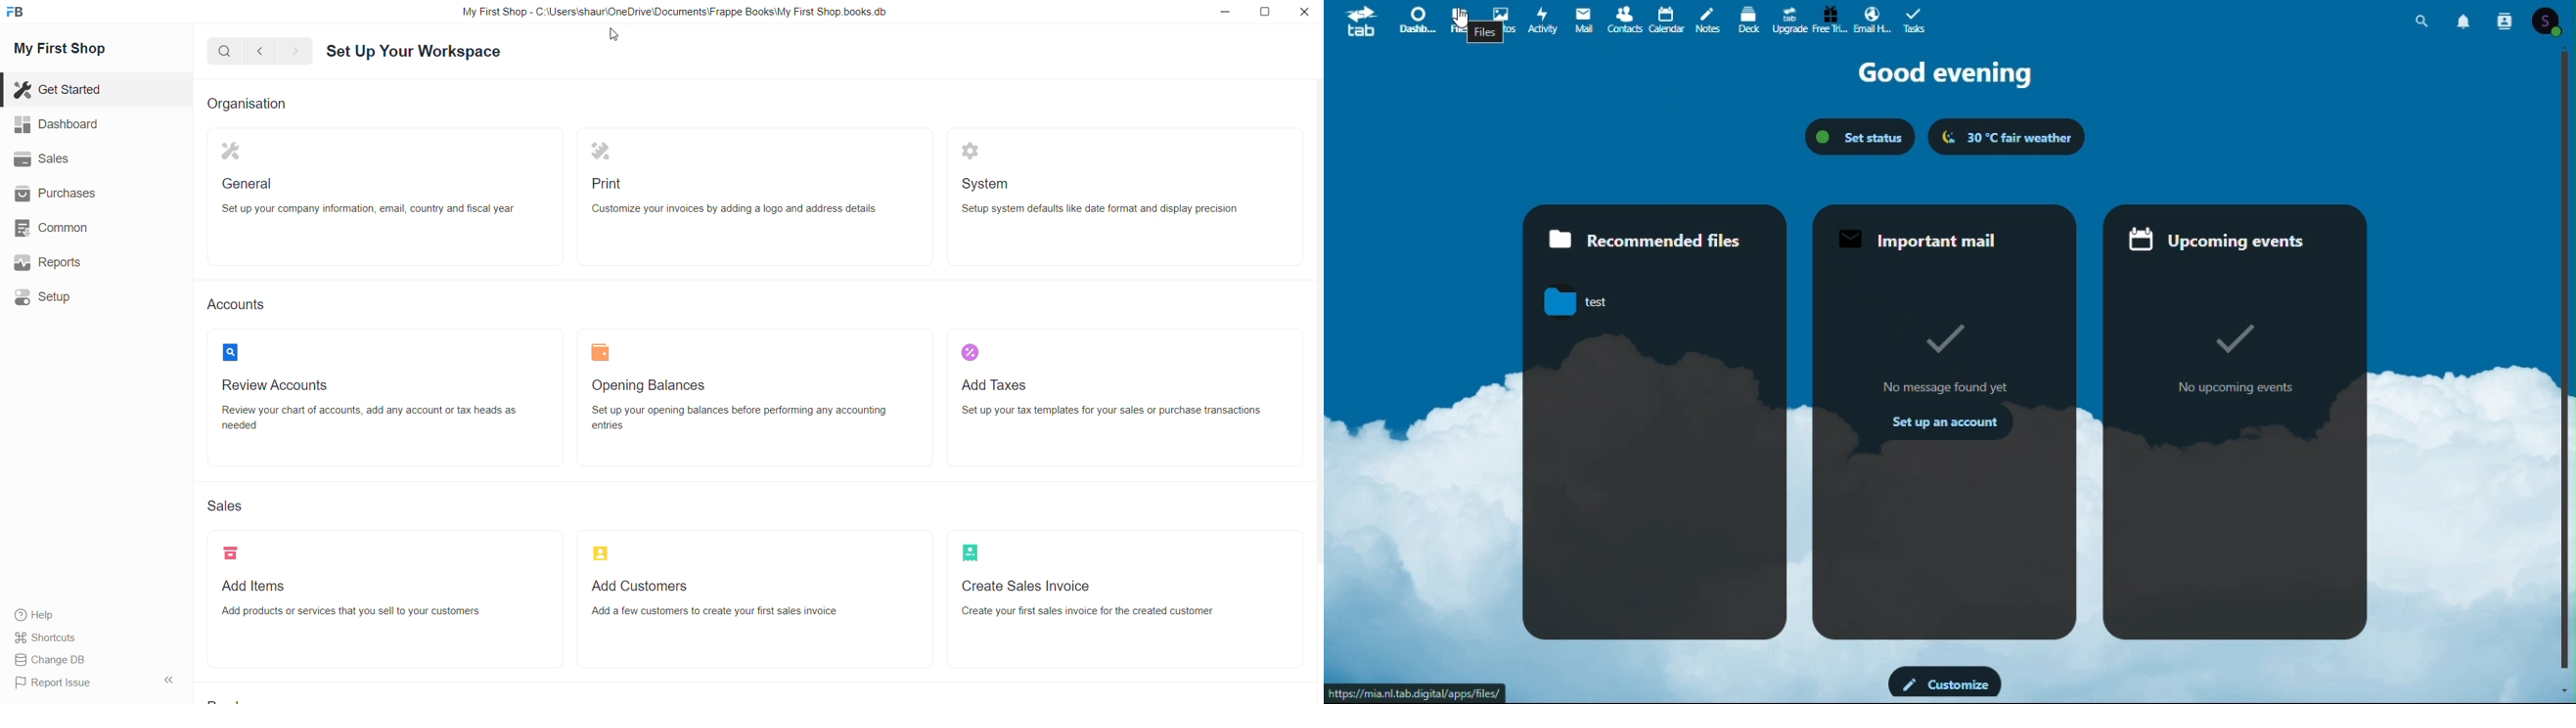 The width and height of the screenshot is (2576, 728). Describe the element at coordinates (1223, 14) in the screenshot. I see `minimize` at that location.